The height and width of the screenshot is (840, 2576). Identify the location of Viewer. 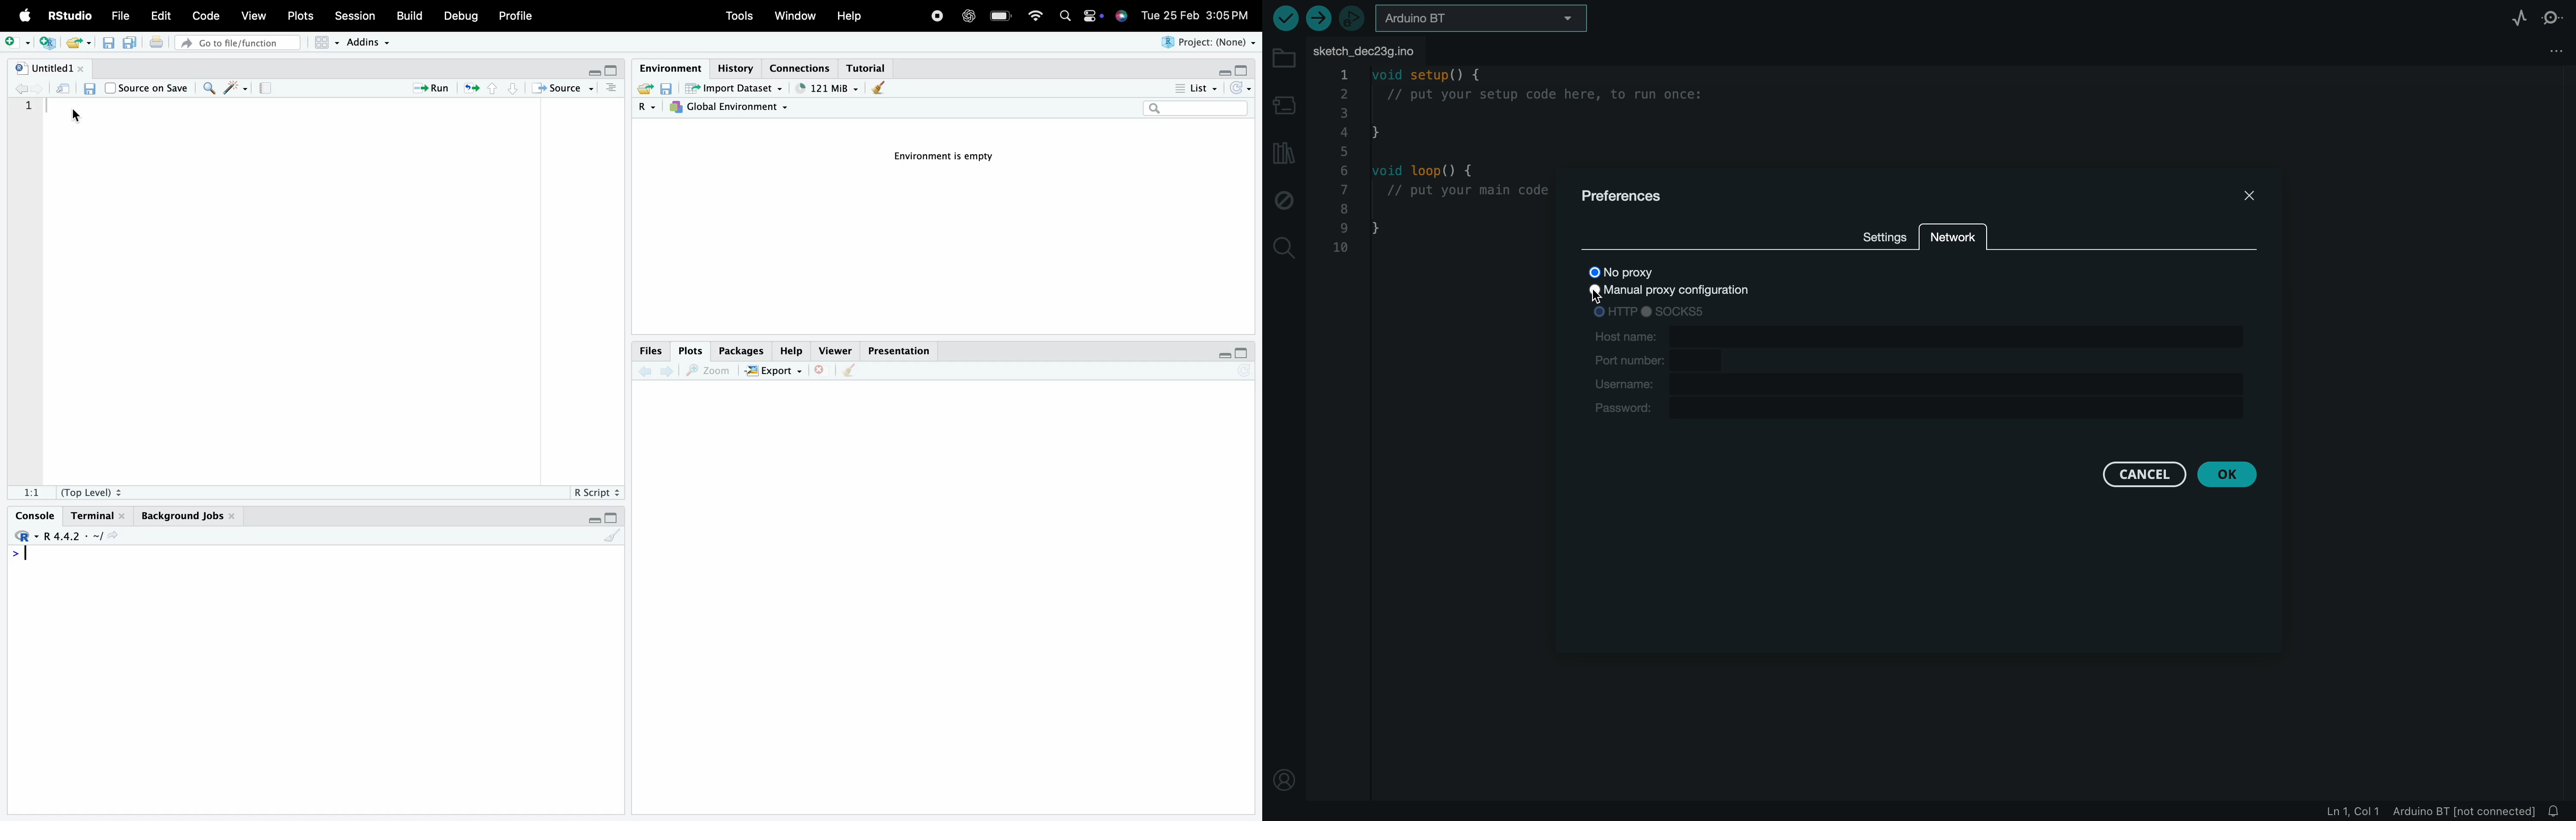
(836, 351).